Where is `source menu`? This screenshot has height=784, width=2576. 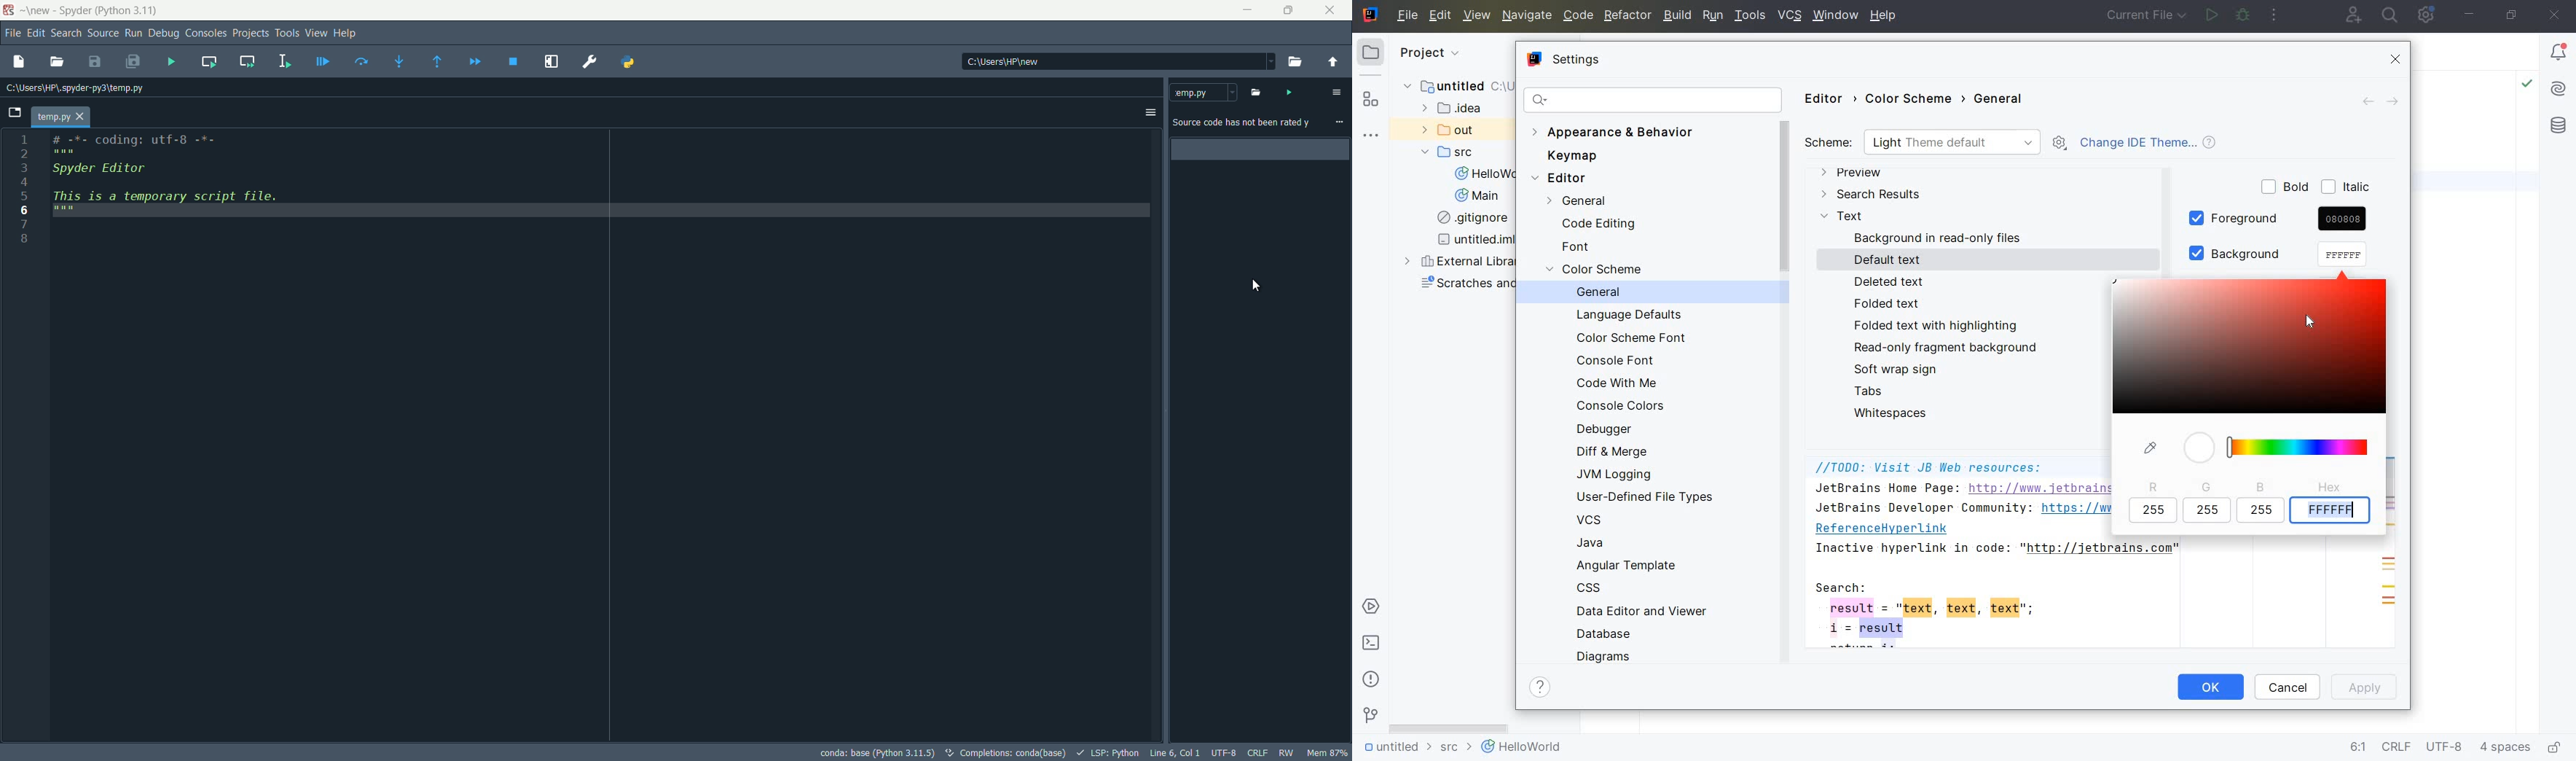 source menu is located at coordinates (102, 35).